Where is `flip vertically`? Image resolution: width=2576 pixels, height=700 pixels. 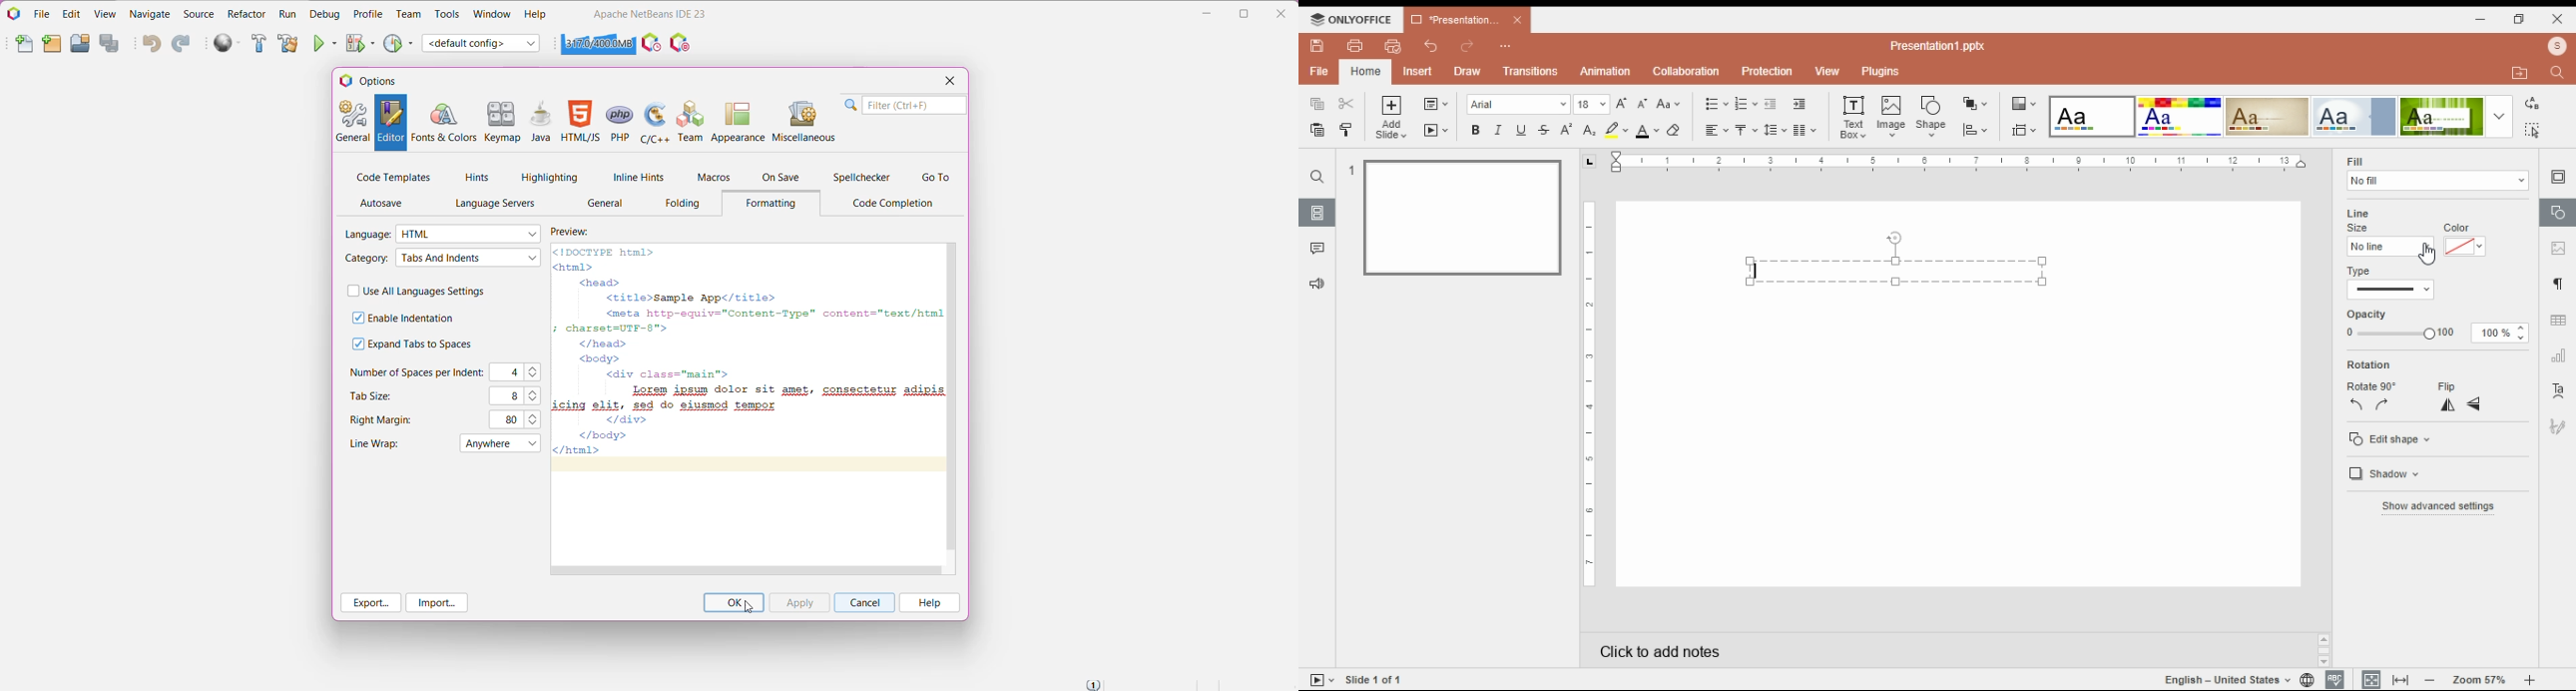 flip vertically is located at coordinates (2475, 404).